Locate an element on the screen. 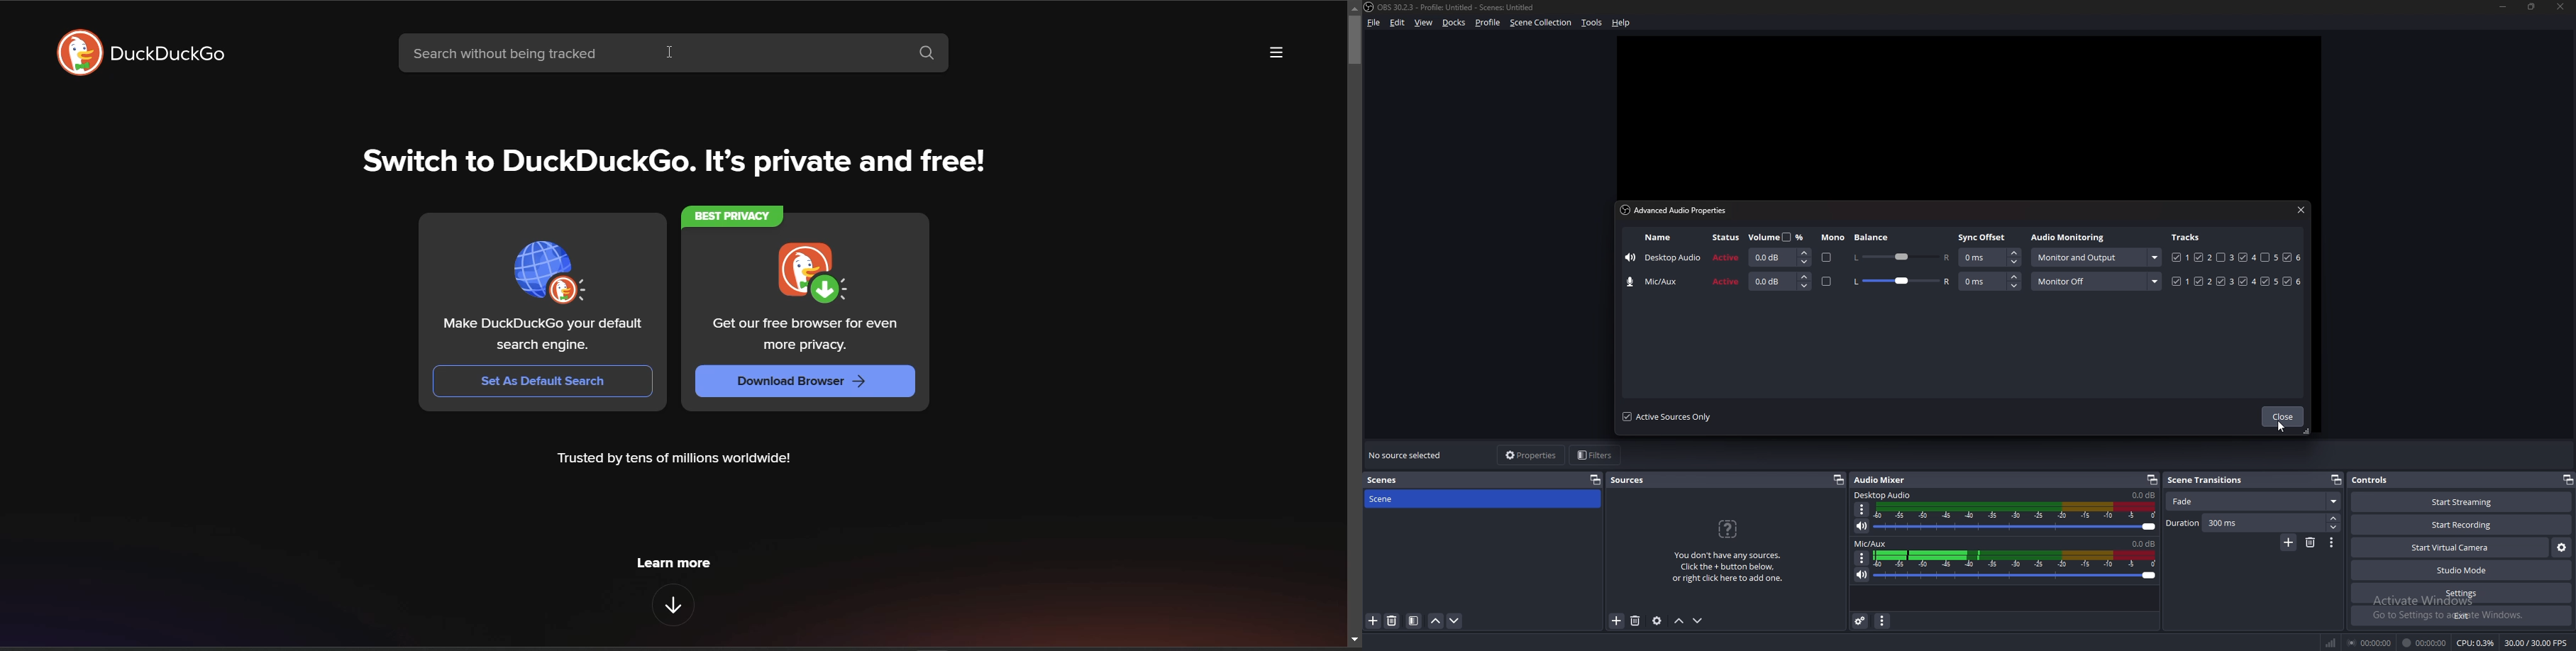  scene collection is located at coordinates (1542, 22).